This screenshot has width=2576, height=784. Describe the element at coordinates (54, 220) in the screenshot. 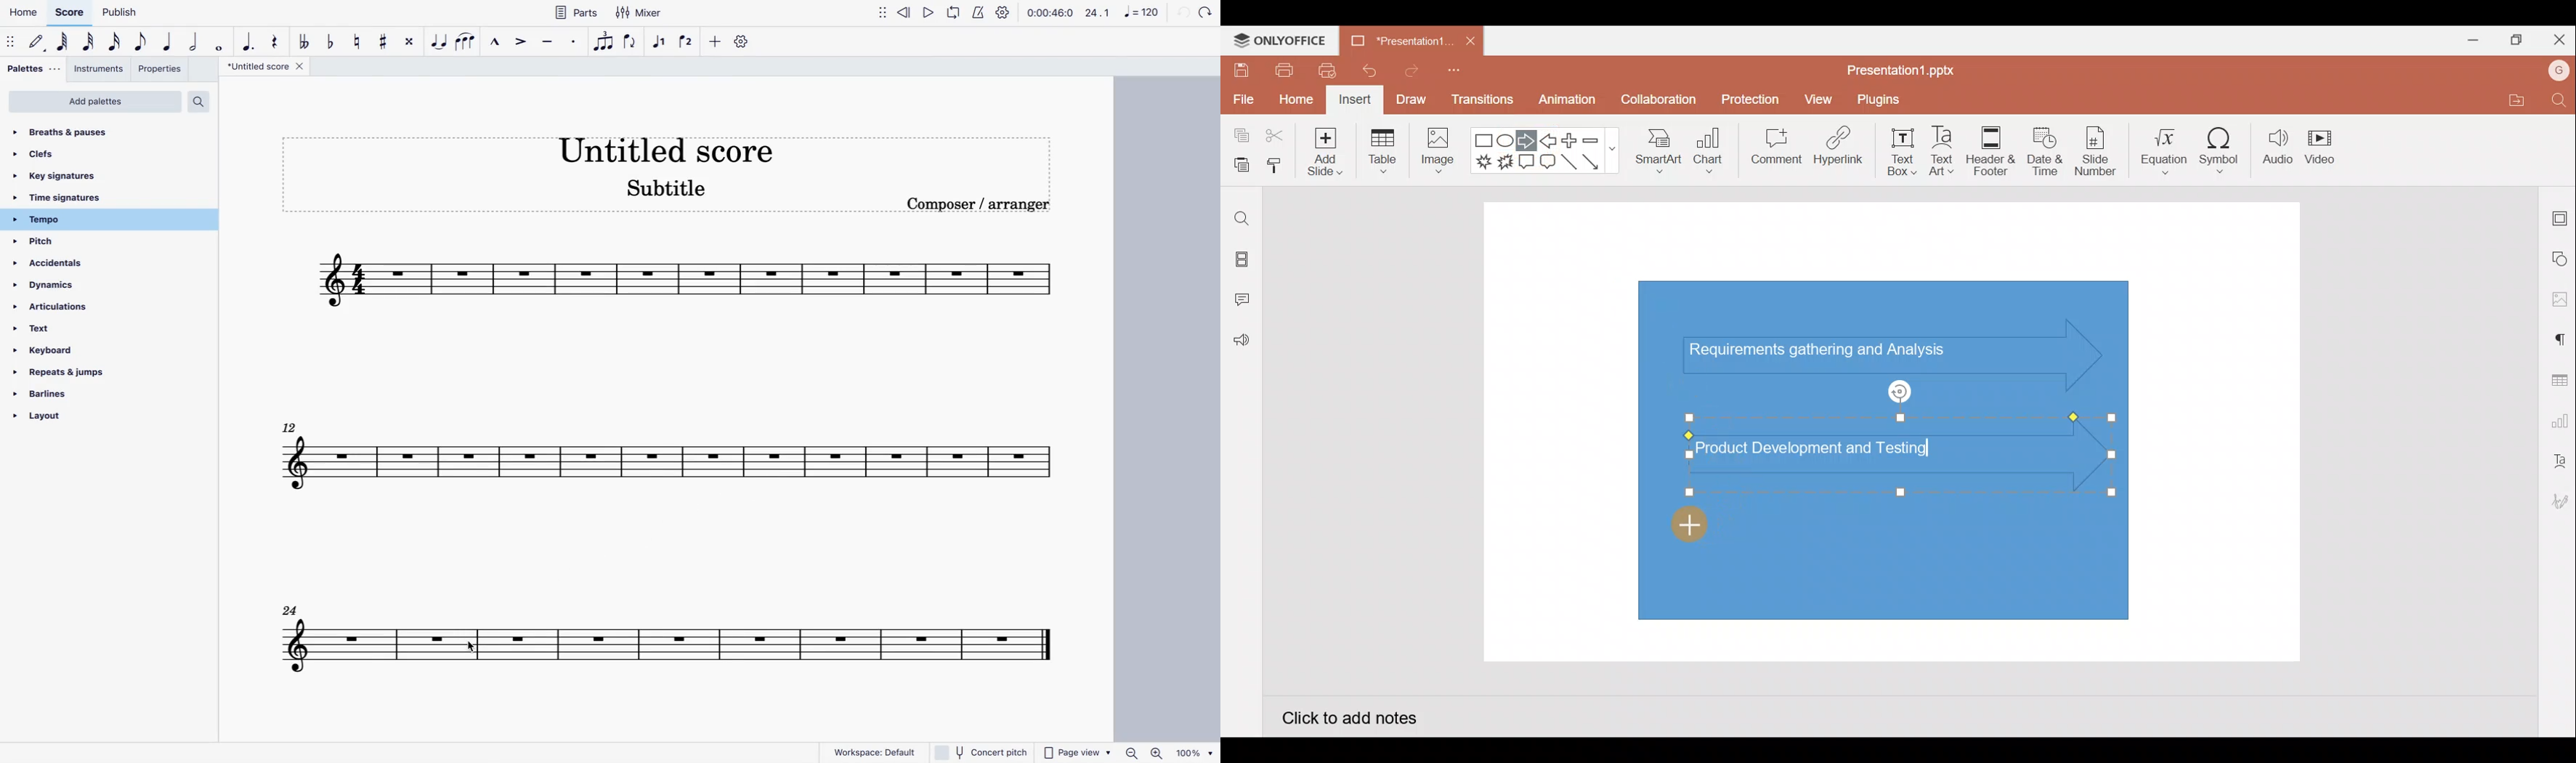

I see `tempo` at that location.